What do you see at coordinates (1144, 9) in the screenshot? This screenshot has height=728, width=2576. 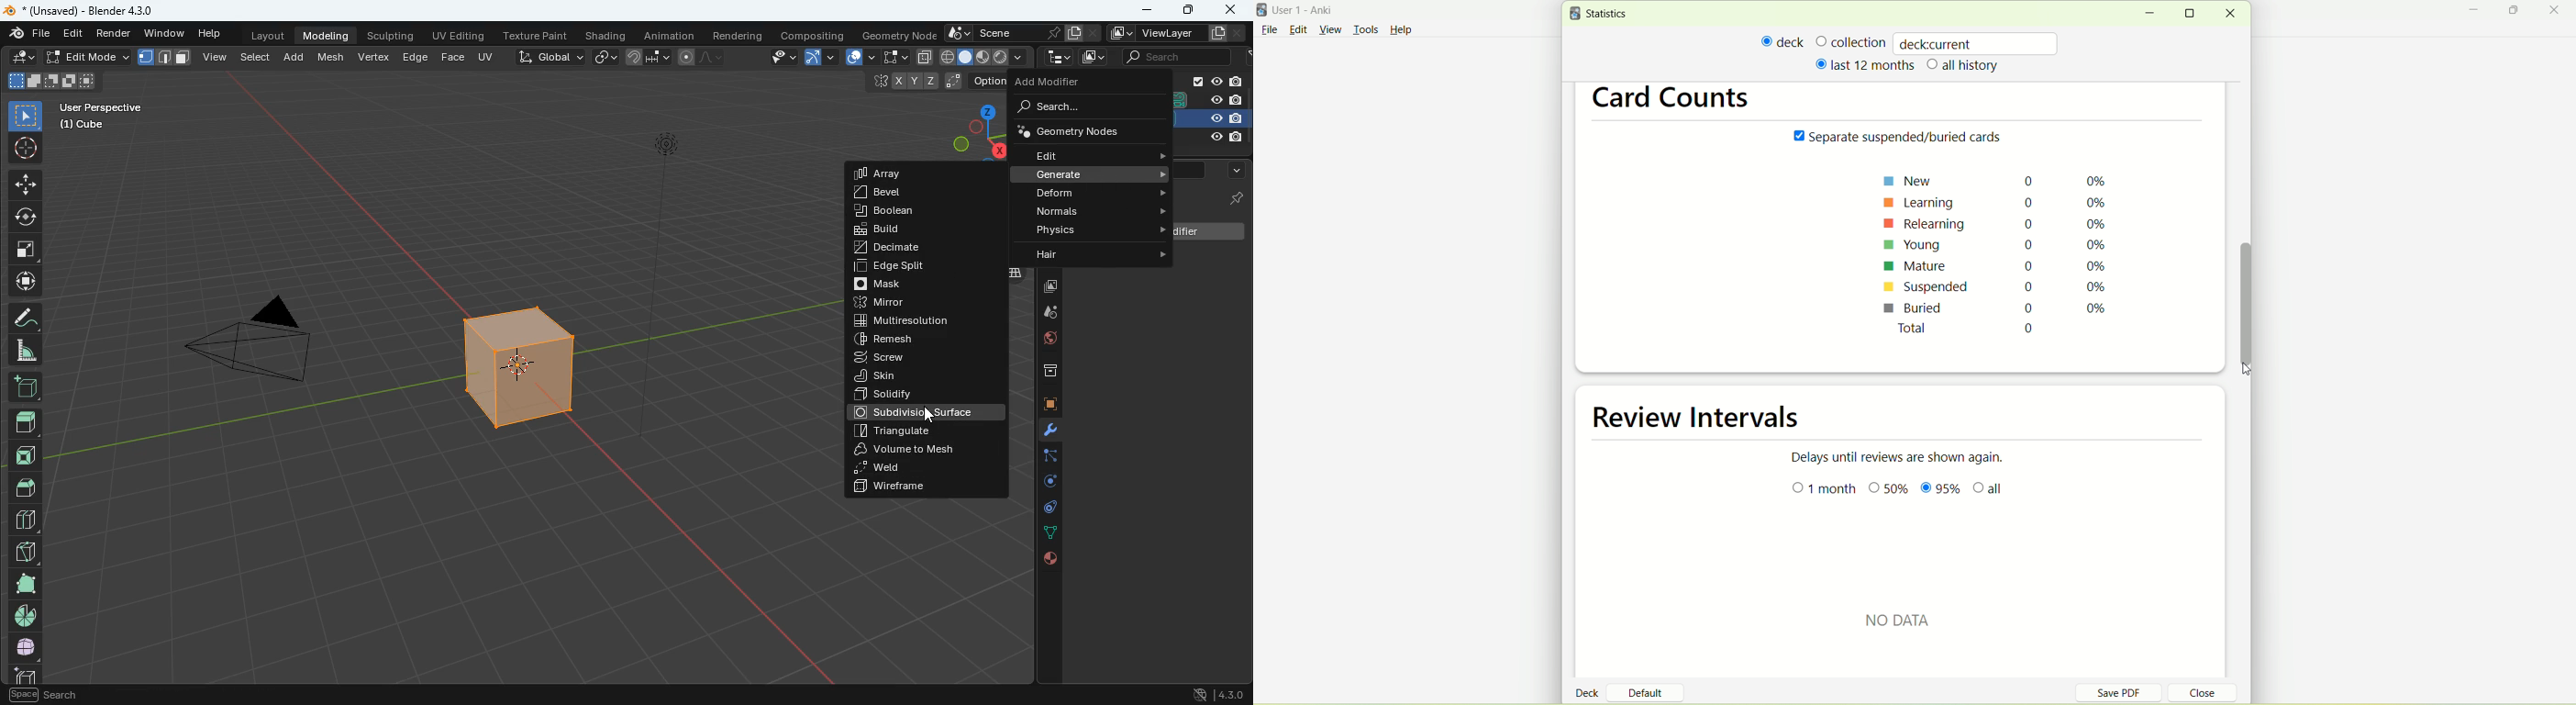 I see `minimize` at bounding box center [1144, 9].